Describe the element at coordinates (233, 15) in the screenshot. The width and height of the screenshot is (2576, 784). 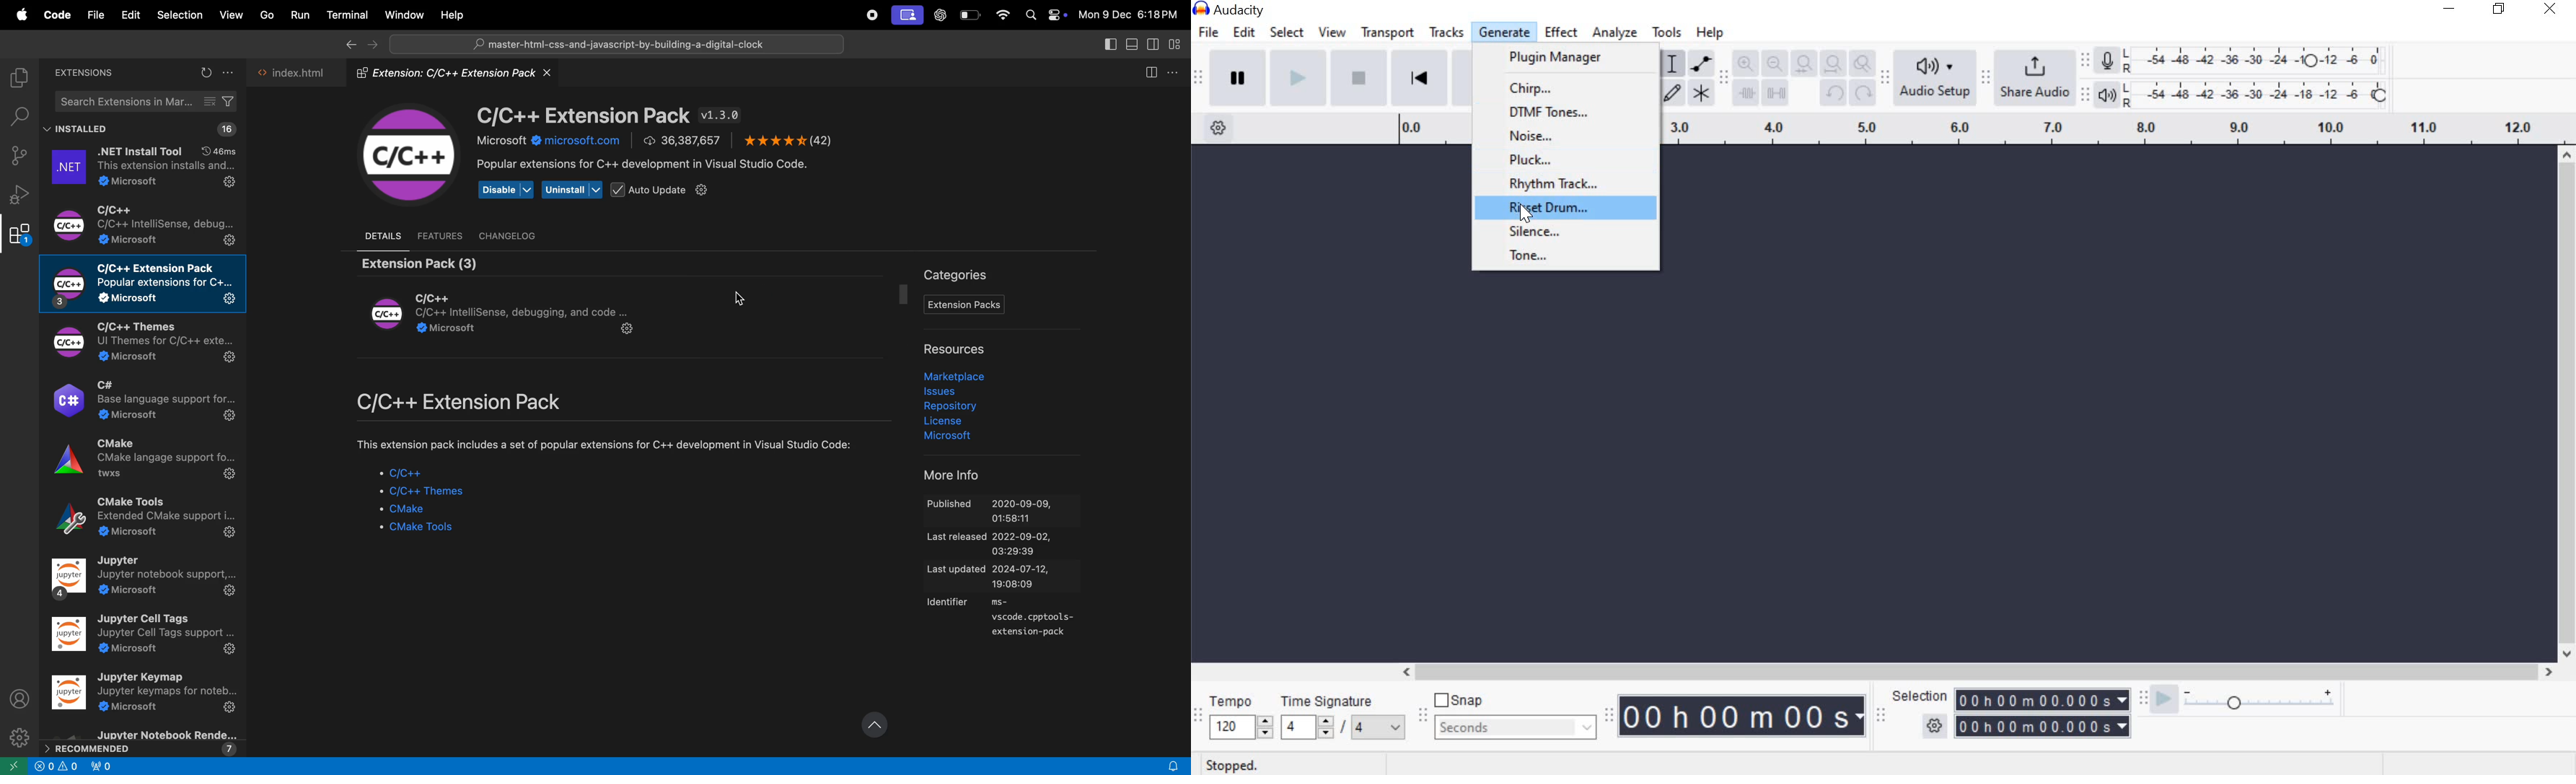
I see `View` at that location.